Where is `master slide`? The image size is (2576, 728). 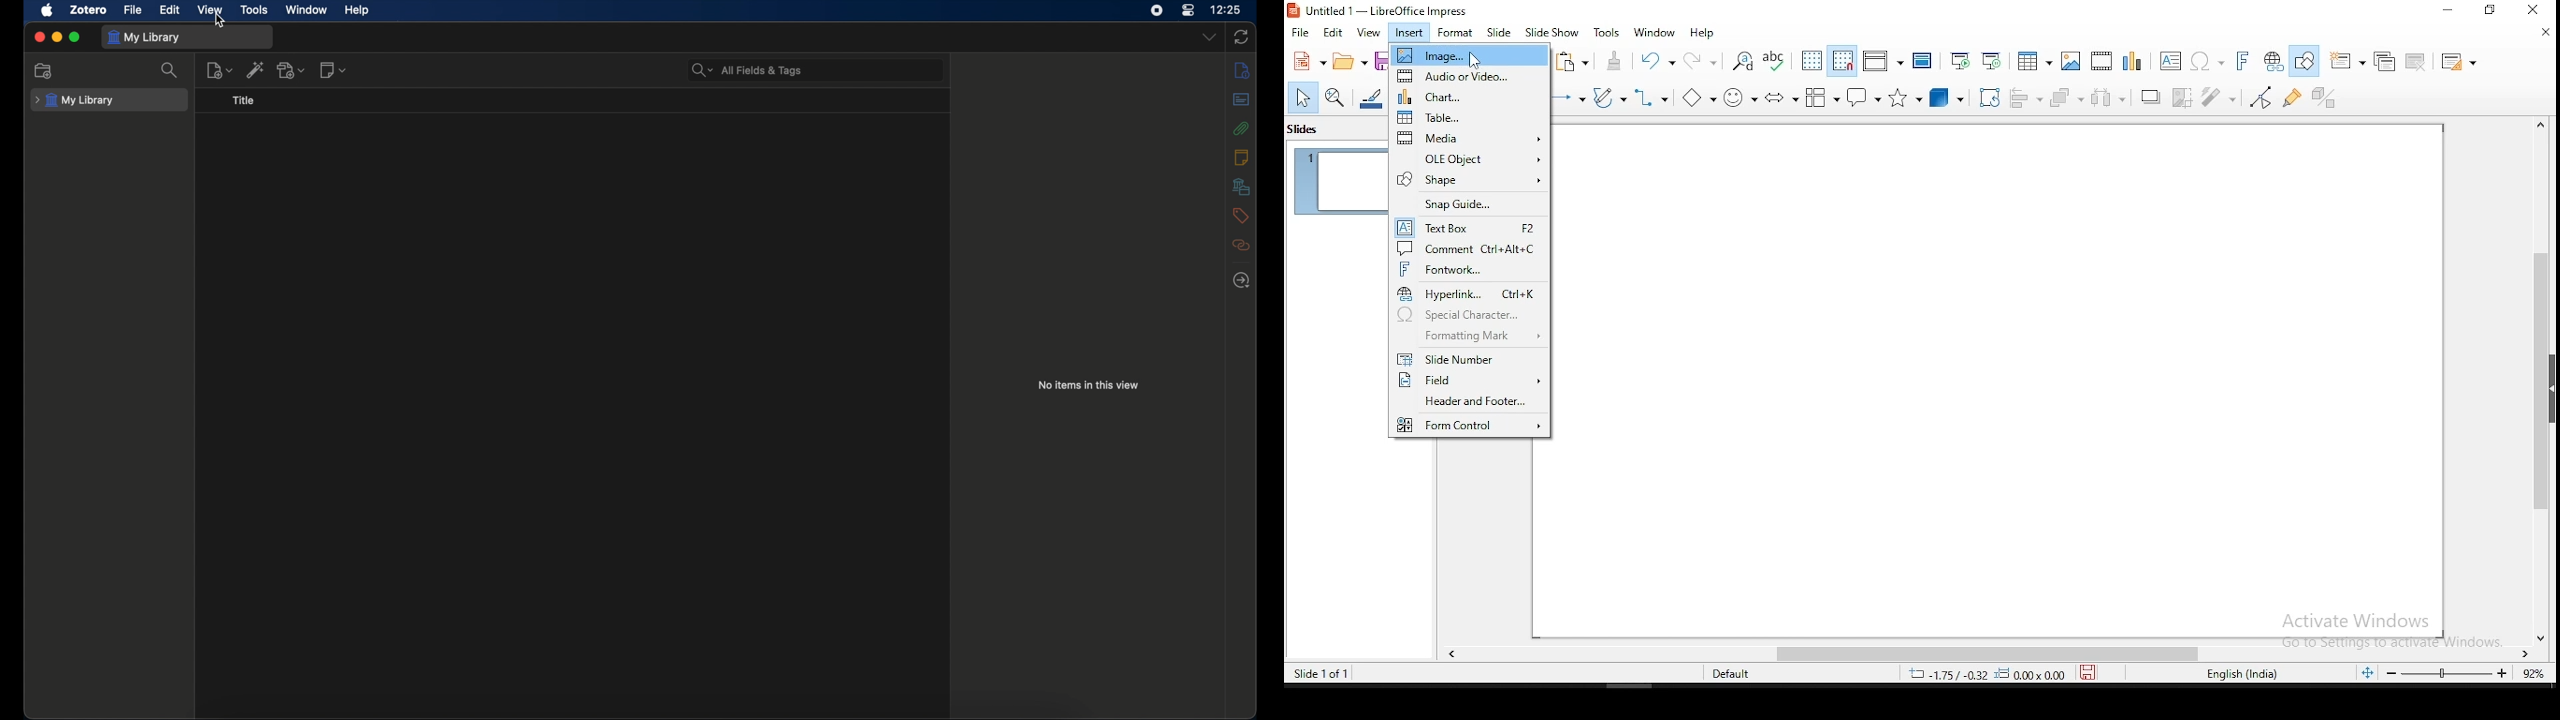
master slide is located at coordinates (1925, 59).